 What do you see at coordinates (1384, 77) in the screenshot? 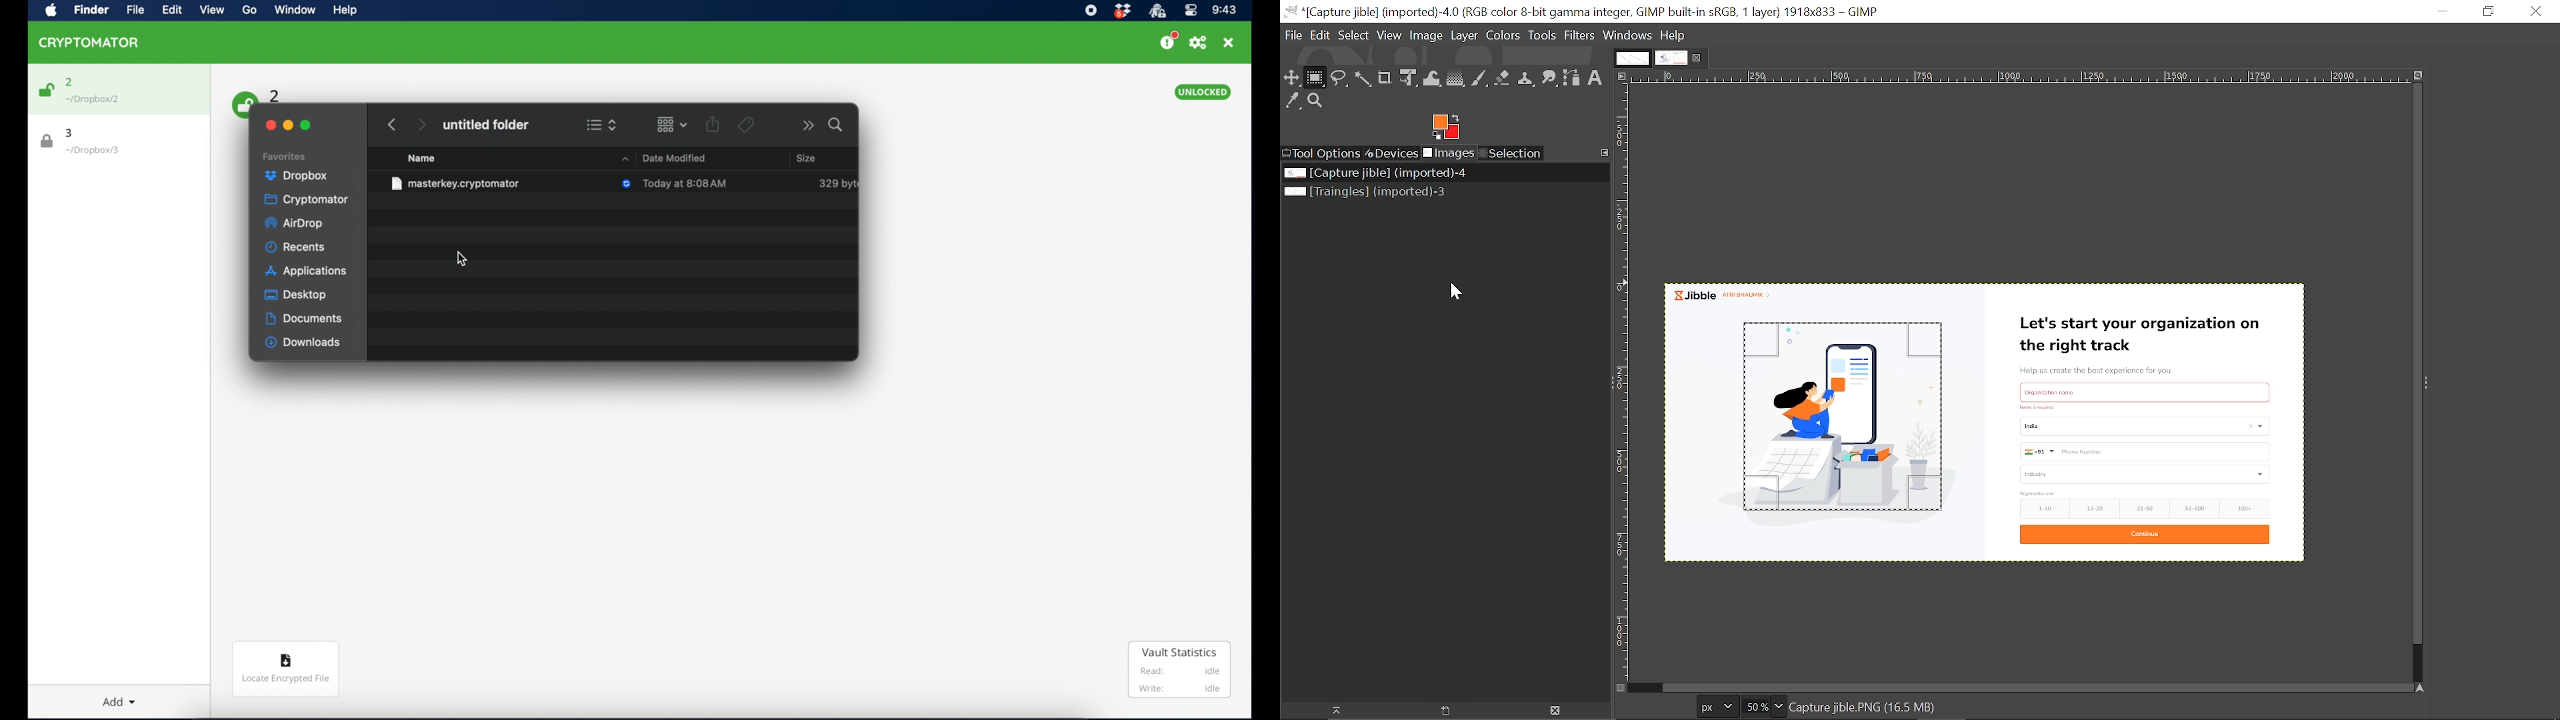
I see `Crop tool` at bounding box center [1384, 77].